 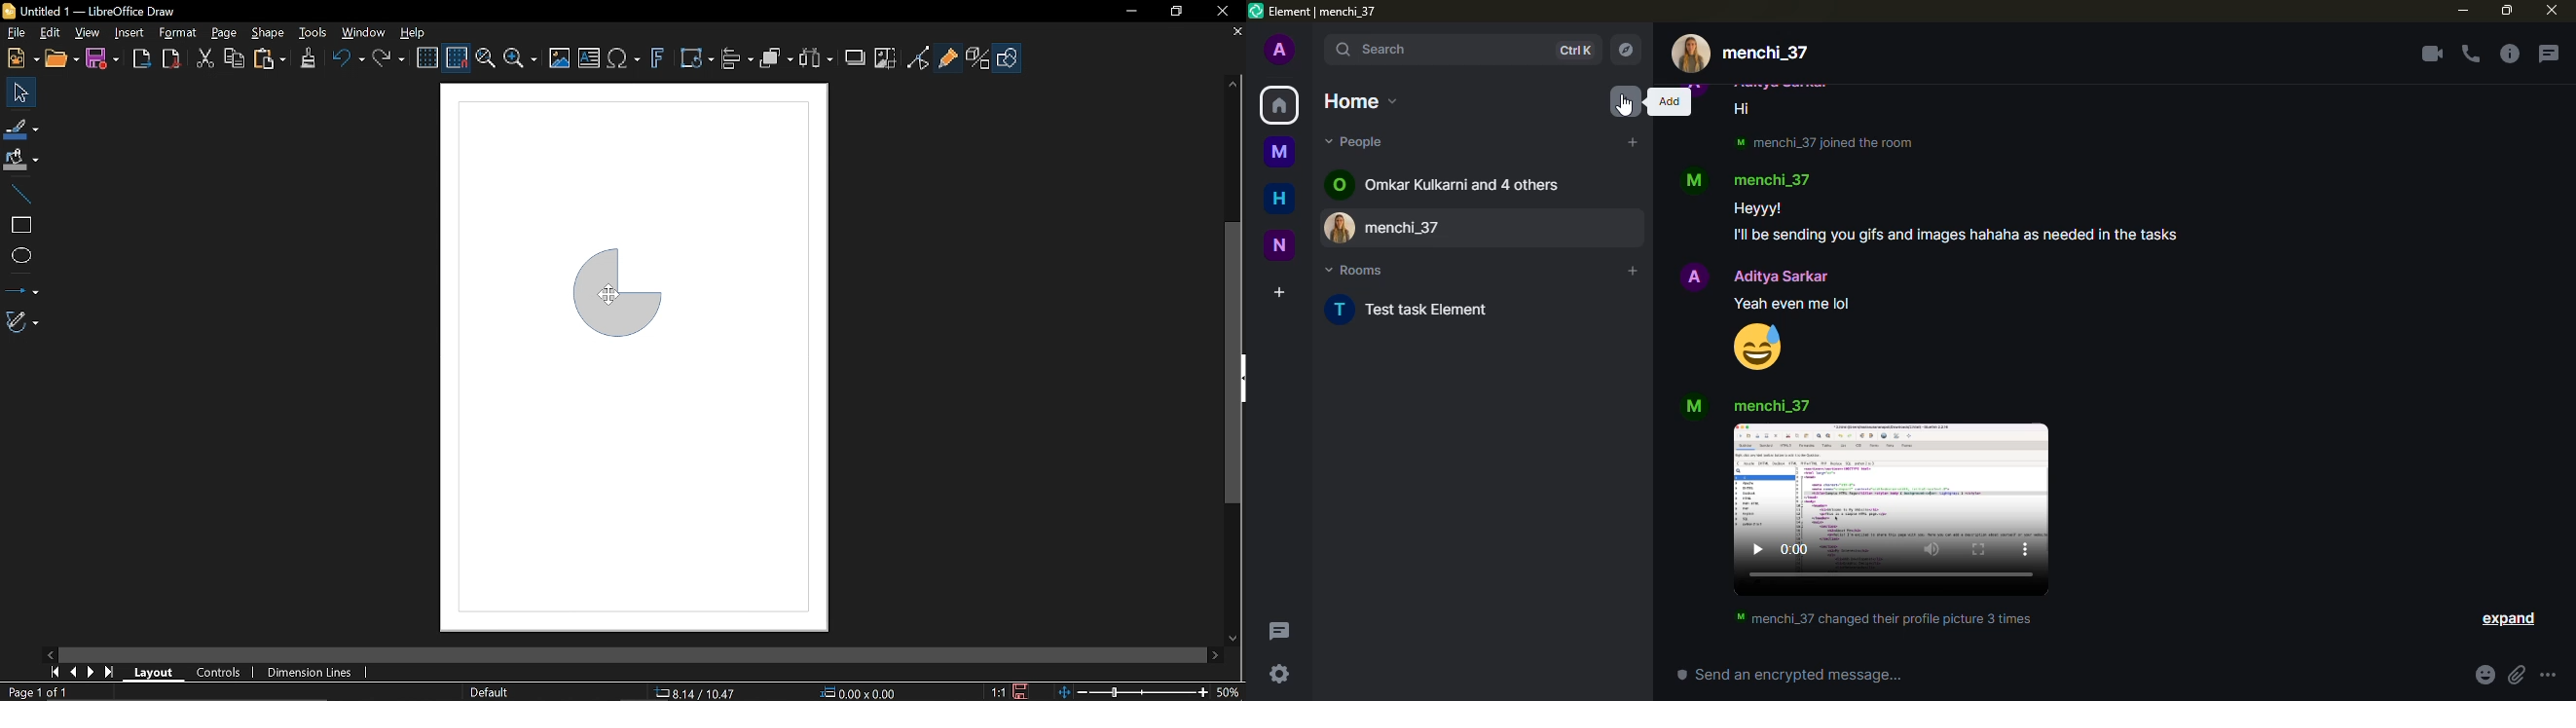 I want to click on Close tab, so click(x=1237, y=32).